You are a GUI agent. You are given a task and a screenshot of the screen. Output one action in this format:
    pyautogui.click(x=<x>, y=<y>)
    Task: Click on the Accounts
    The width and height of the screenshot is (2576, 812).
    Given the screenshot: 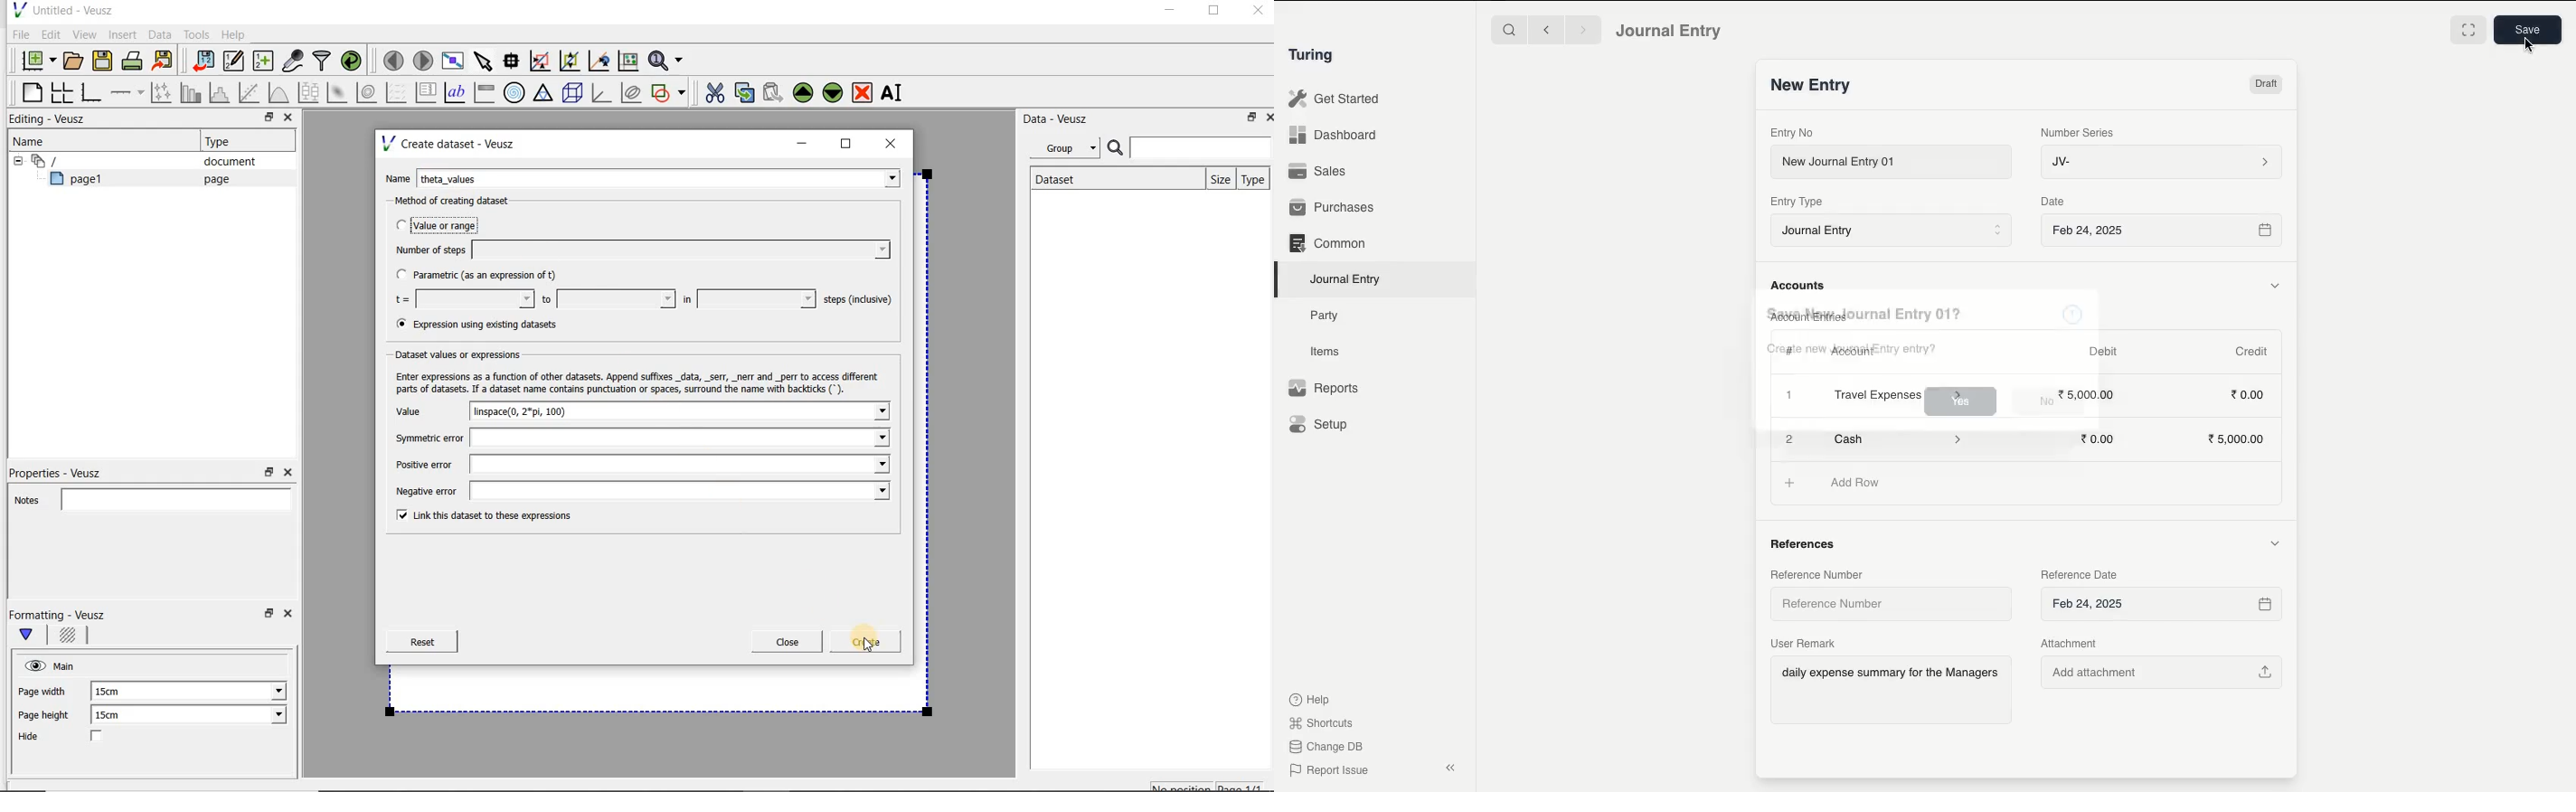 What is the action you would take?
    pyautogui.click(x=1799, y=286)
    